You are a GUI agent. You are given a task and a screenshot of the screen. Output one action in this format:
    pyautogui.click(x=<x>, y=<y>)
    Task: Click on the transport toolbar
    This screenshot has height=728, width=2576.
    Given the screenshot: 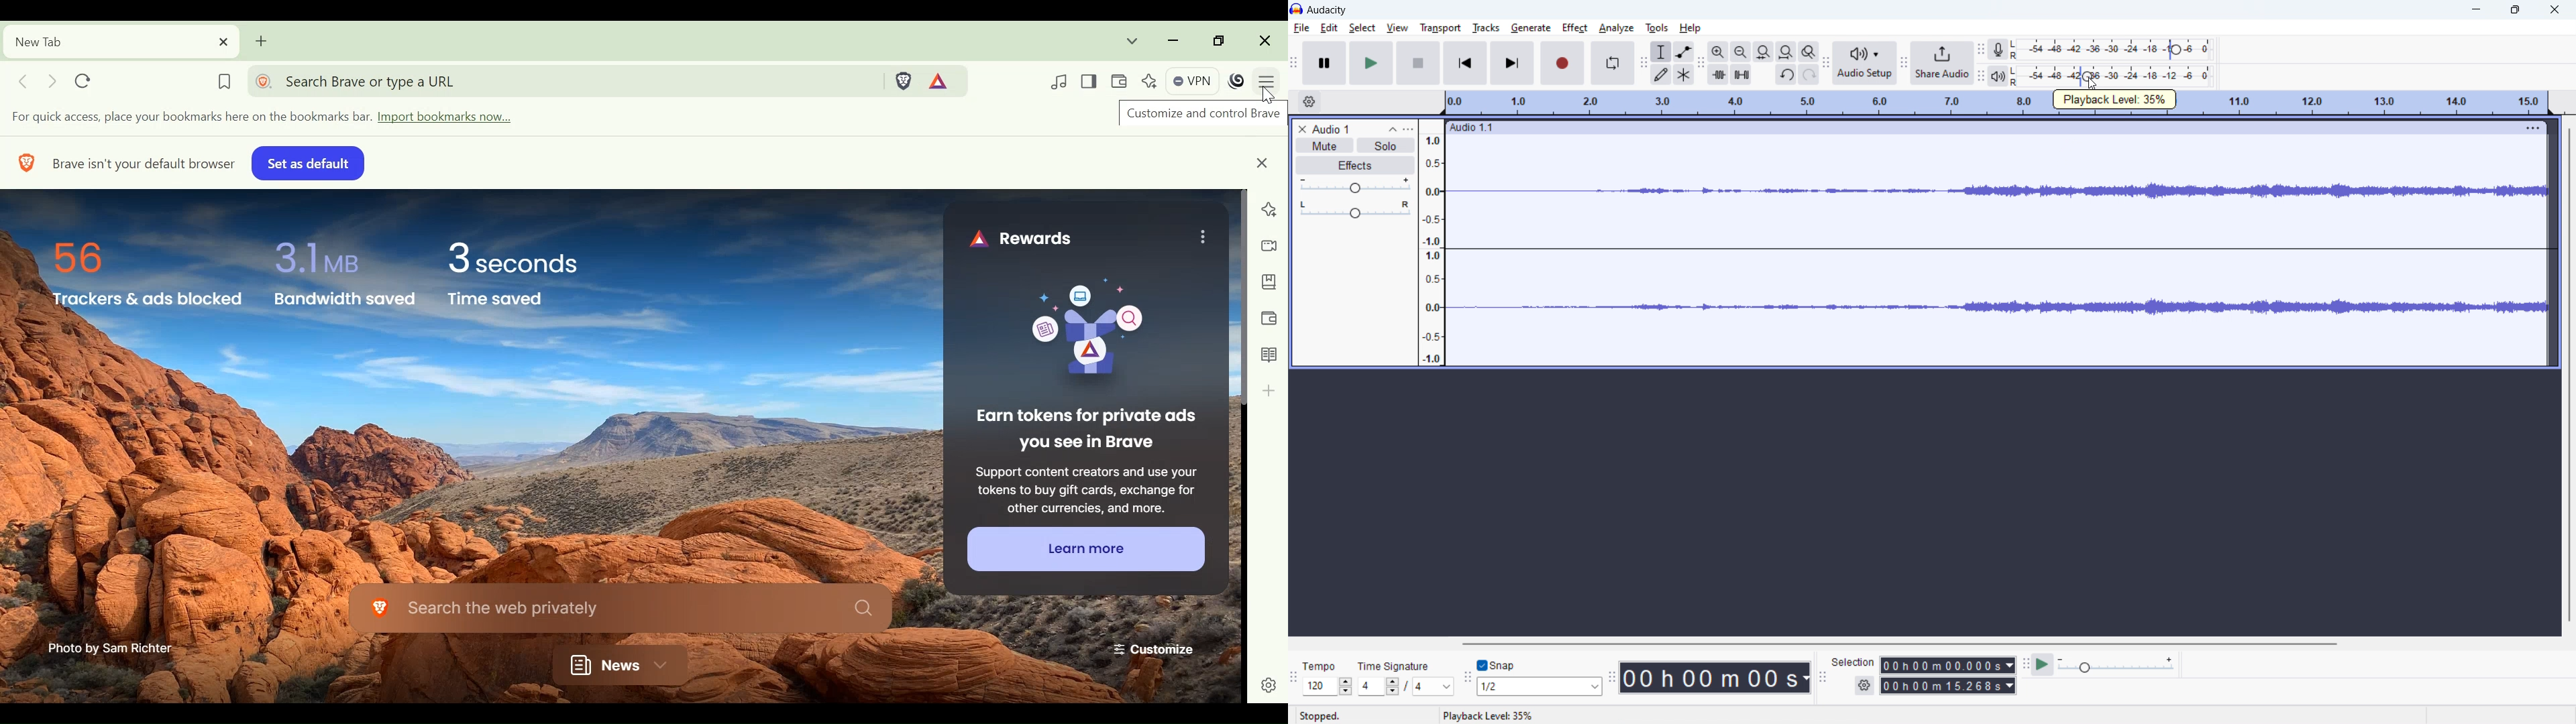 What is the action you would take?
    pyautogui.click(x=1293, y=62)
    